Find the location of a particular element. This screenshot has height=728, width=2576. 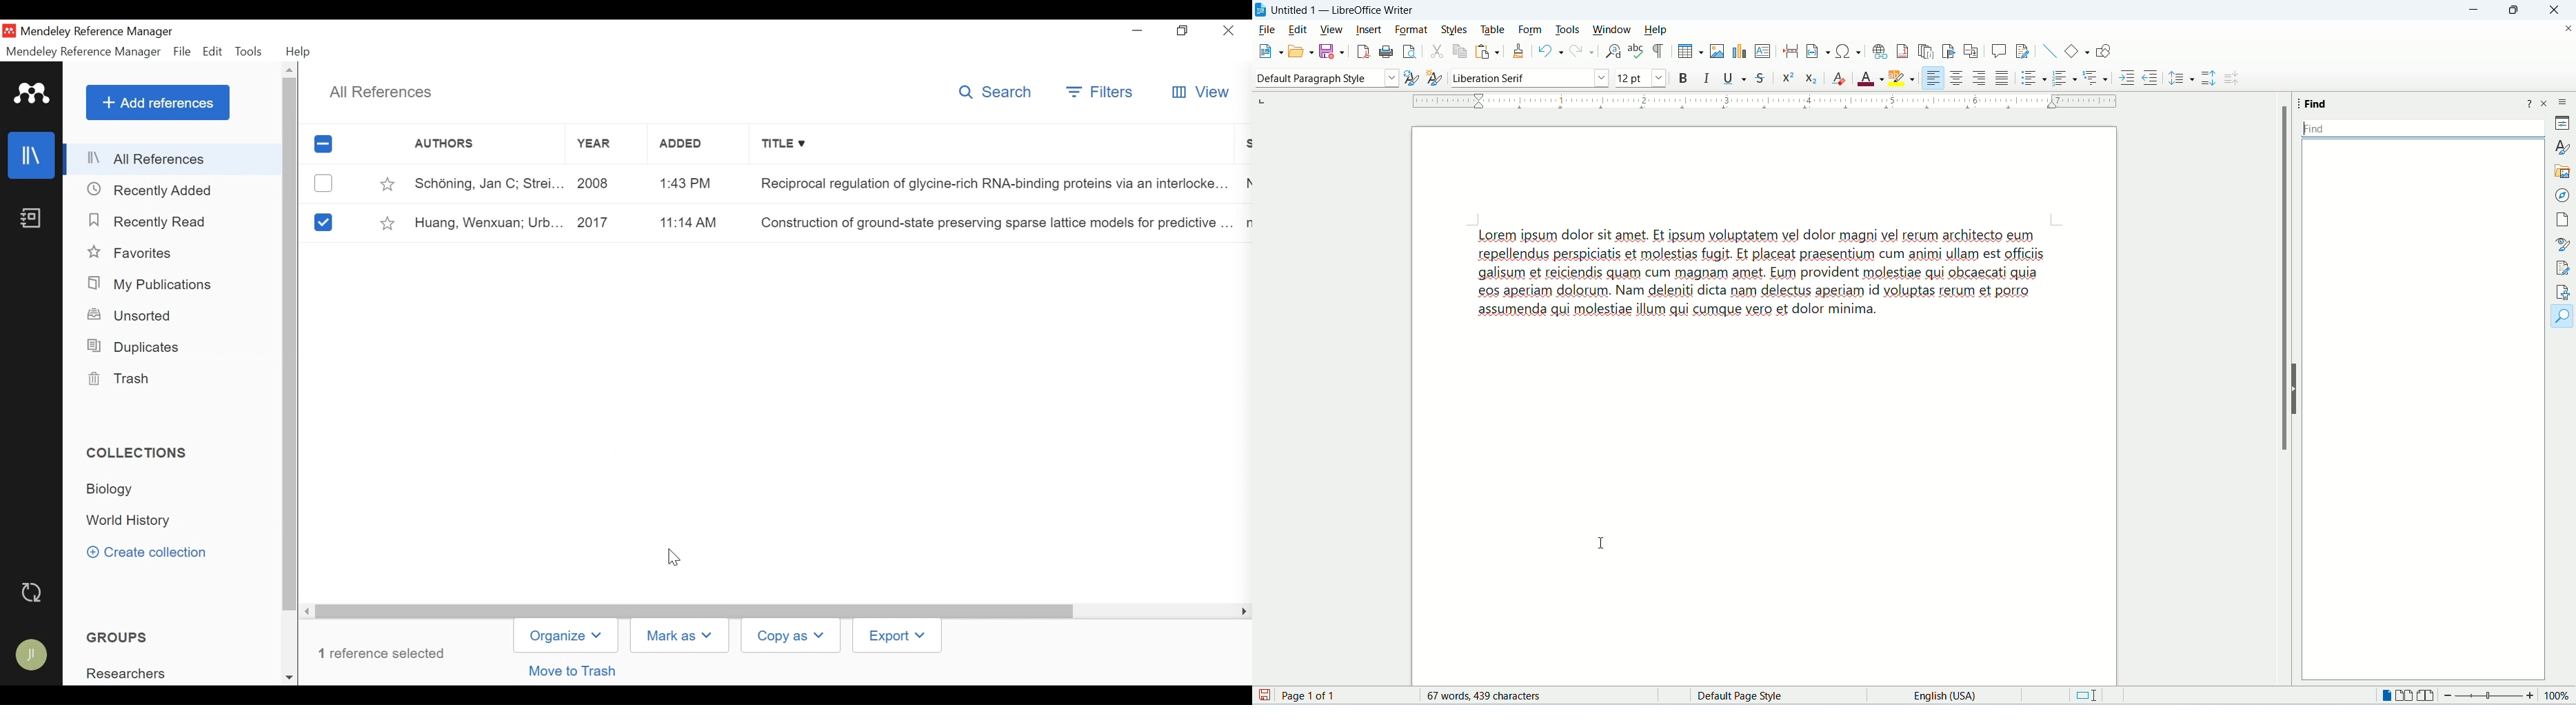

font color is located at coordinates (1870, 78).